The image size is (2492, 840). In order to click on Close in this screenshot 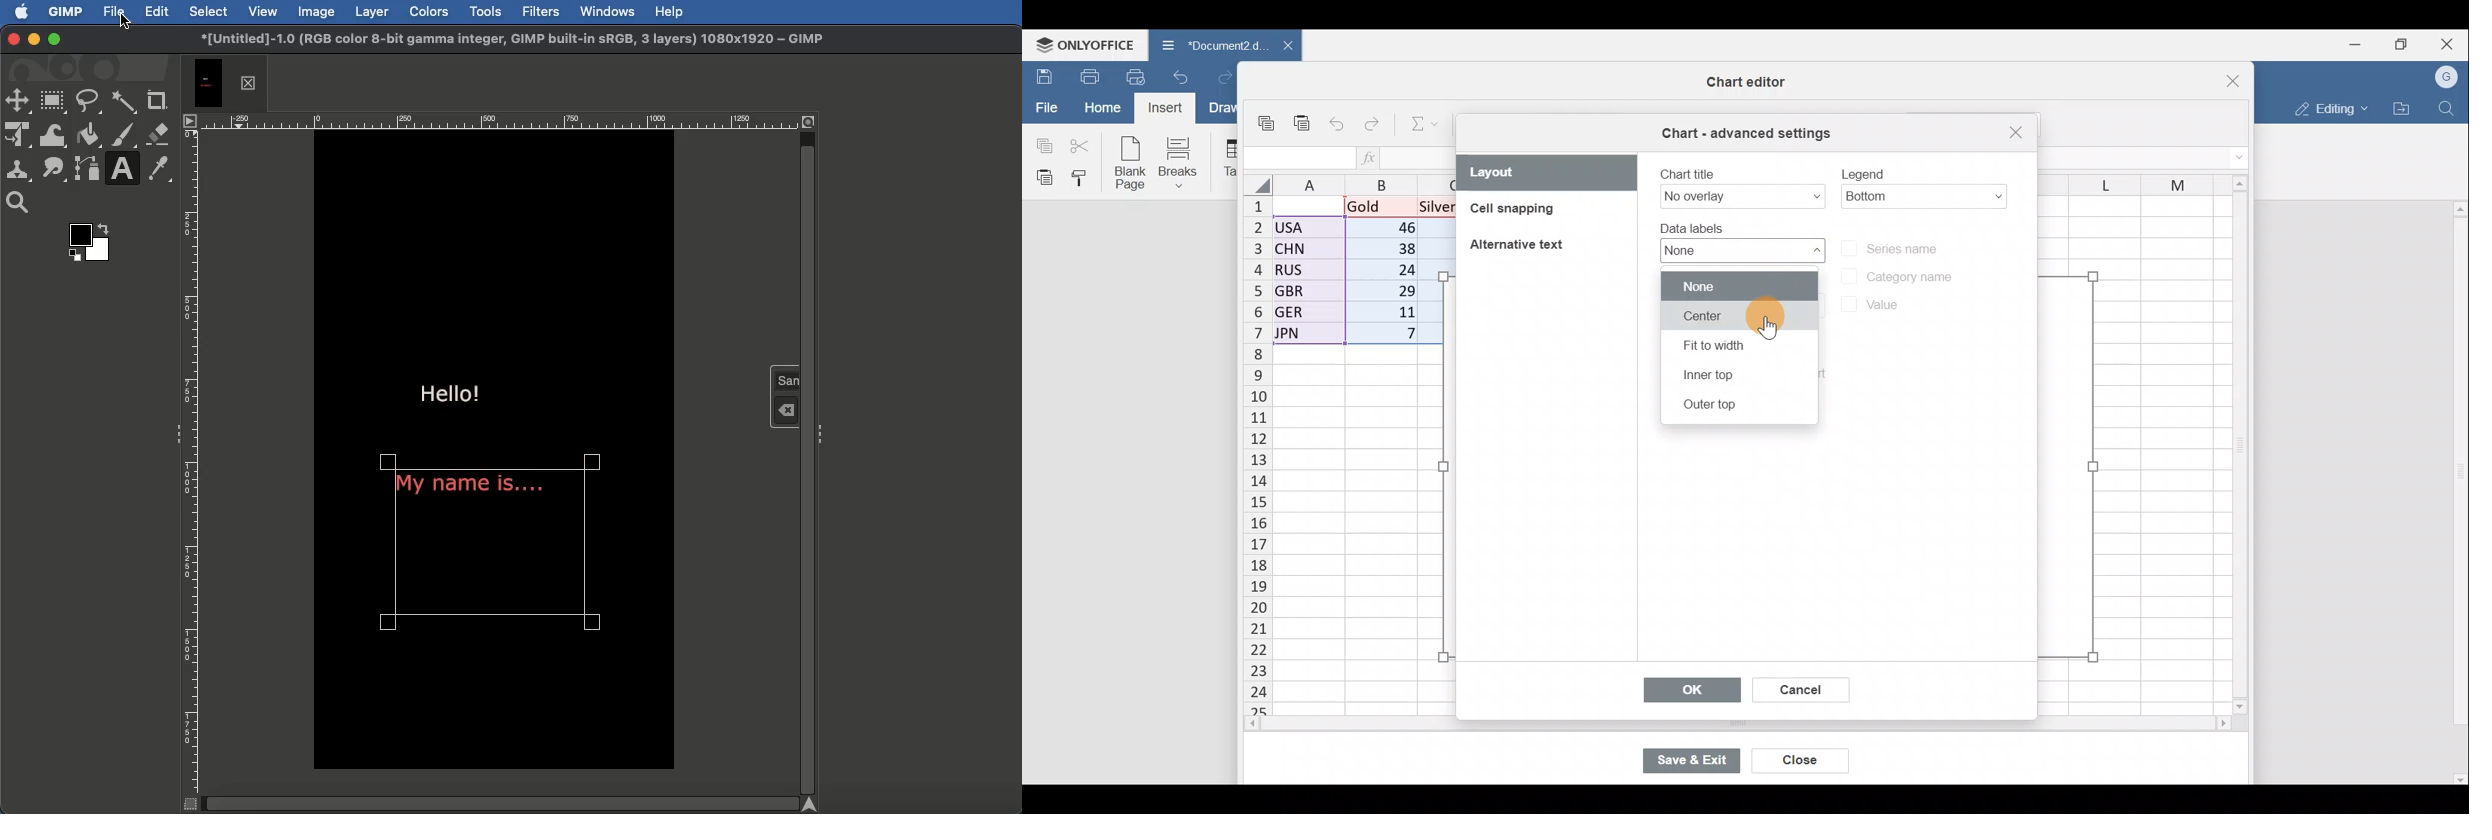, I will do `click(2219, 84)`.